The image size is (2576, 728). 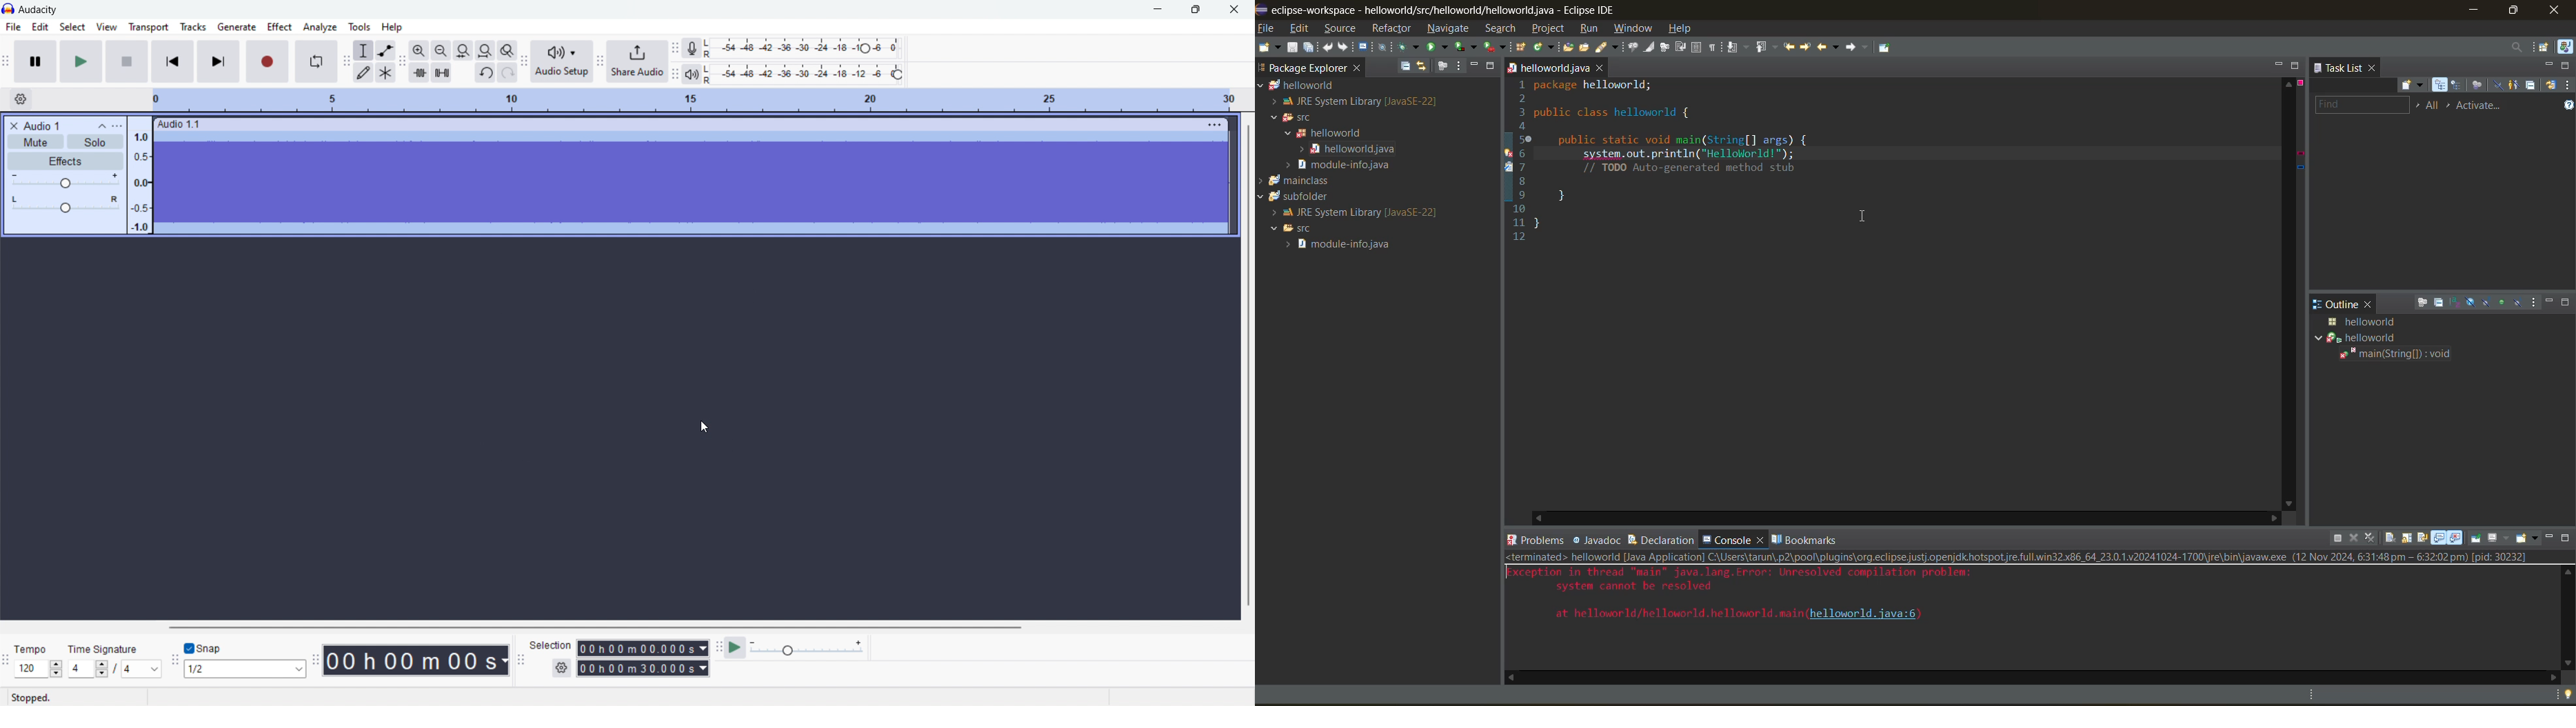 What do you see at coordinates (1443, 9) in the screenshot?
I see `me eclipse-workspace - helloworld/src/helloworlid/helloworld.java - Eclipse IDE` at bounding box center [1443, 9].